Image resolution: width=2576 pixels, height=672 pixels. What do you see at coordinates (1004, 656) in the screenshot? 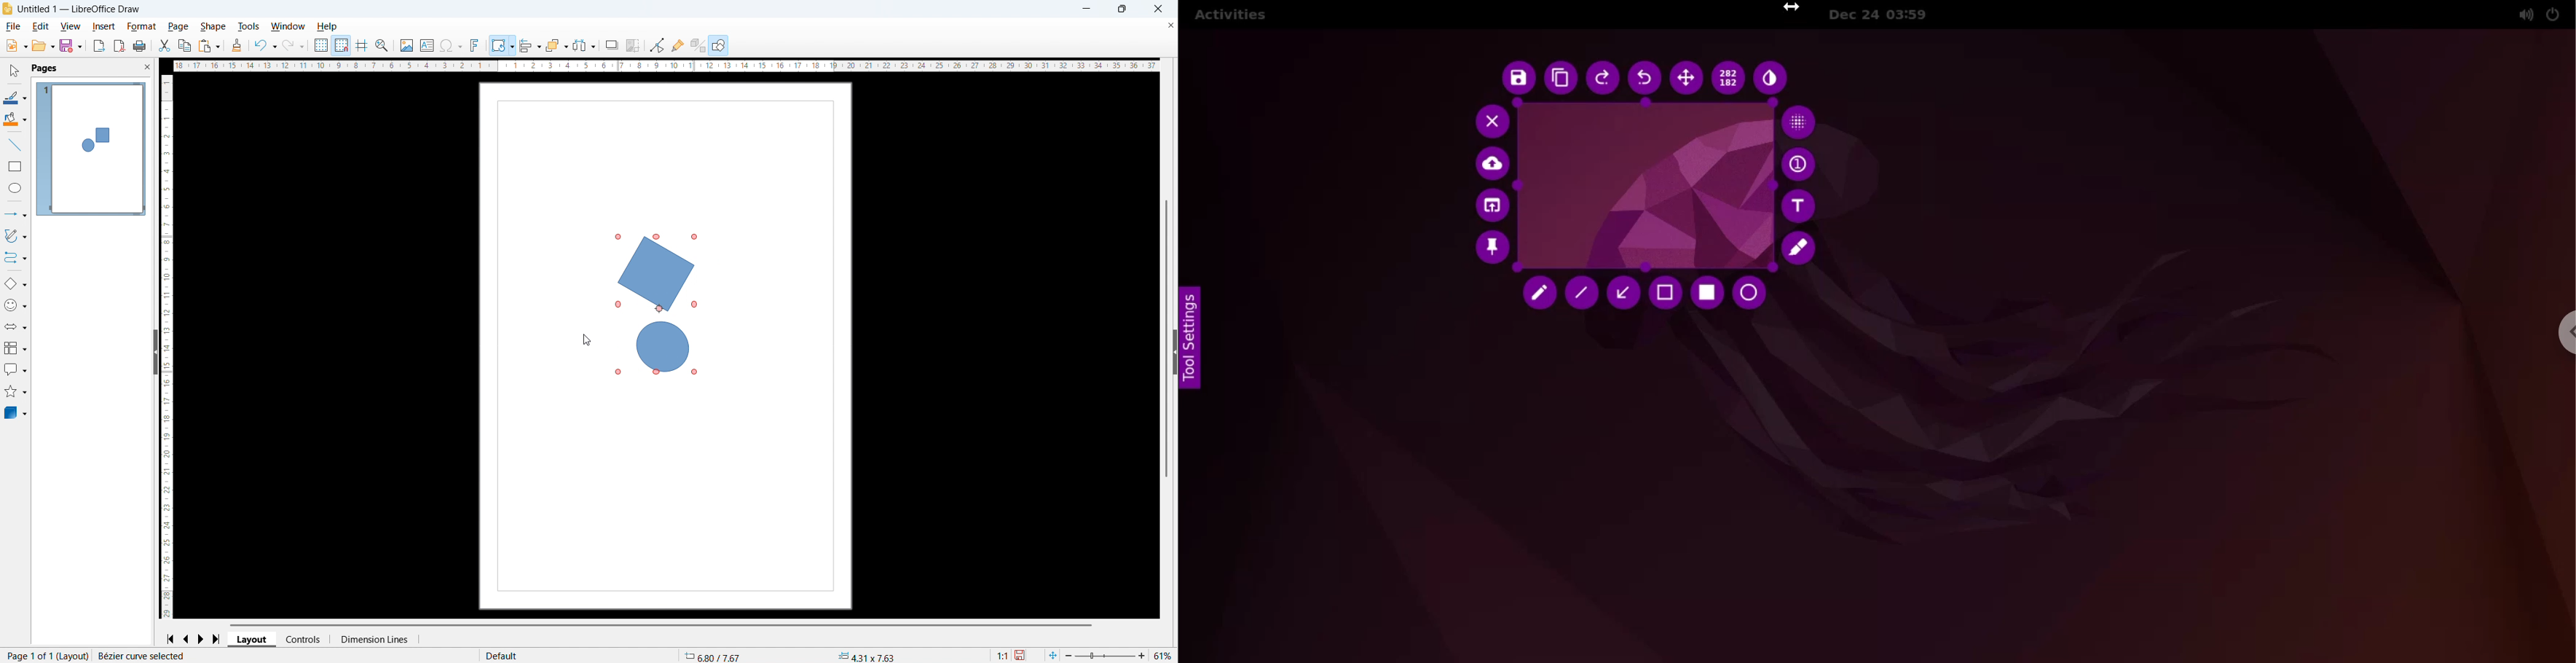
I see `Scaling factor ` at bounding box center [1004, 656].